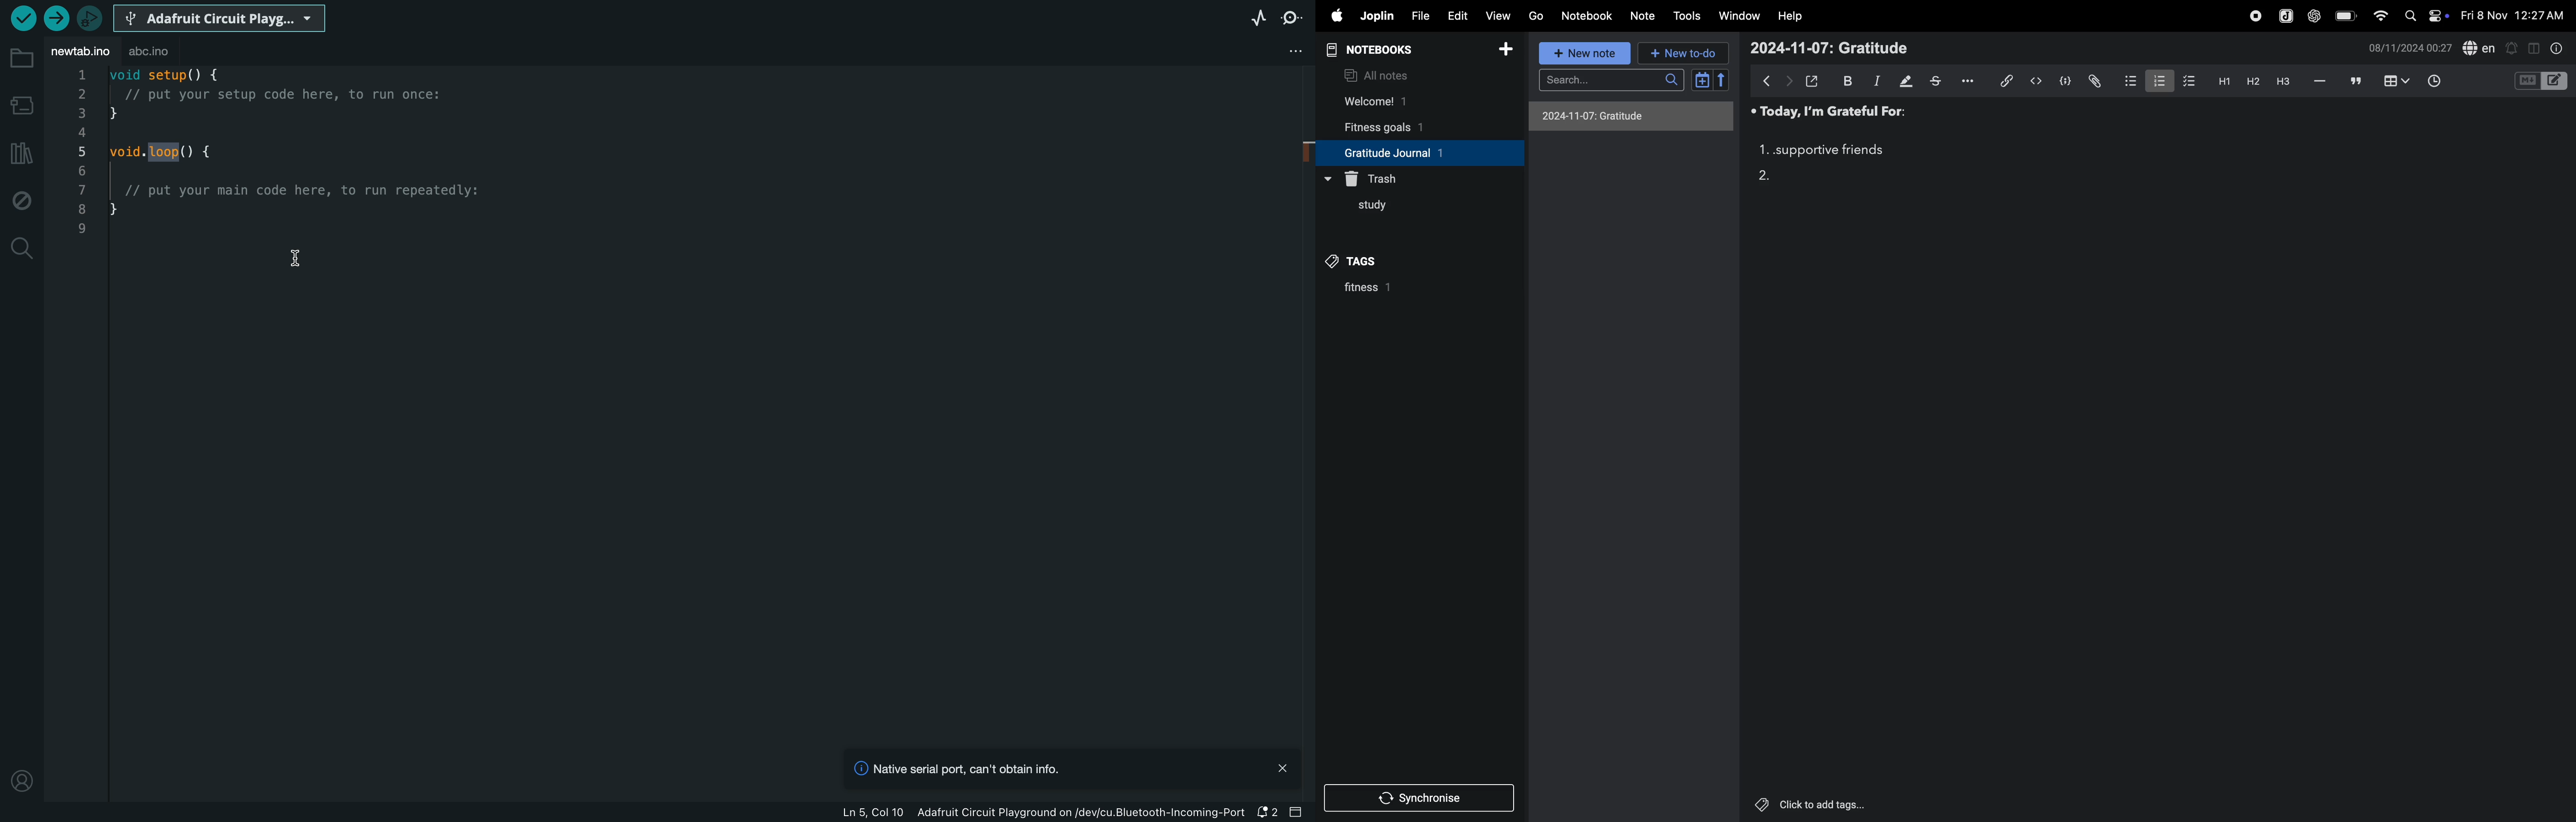 This screenshot has height=840, width=2576. Describe the element at coordinates (2480, 47) in the screenshot. I see `spell check` at that location.